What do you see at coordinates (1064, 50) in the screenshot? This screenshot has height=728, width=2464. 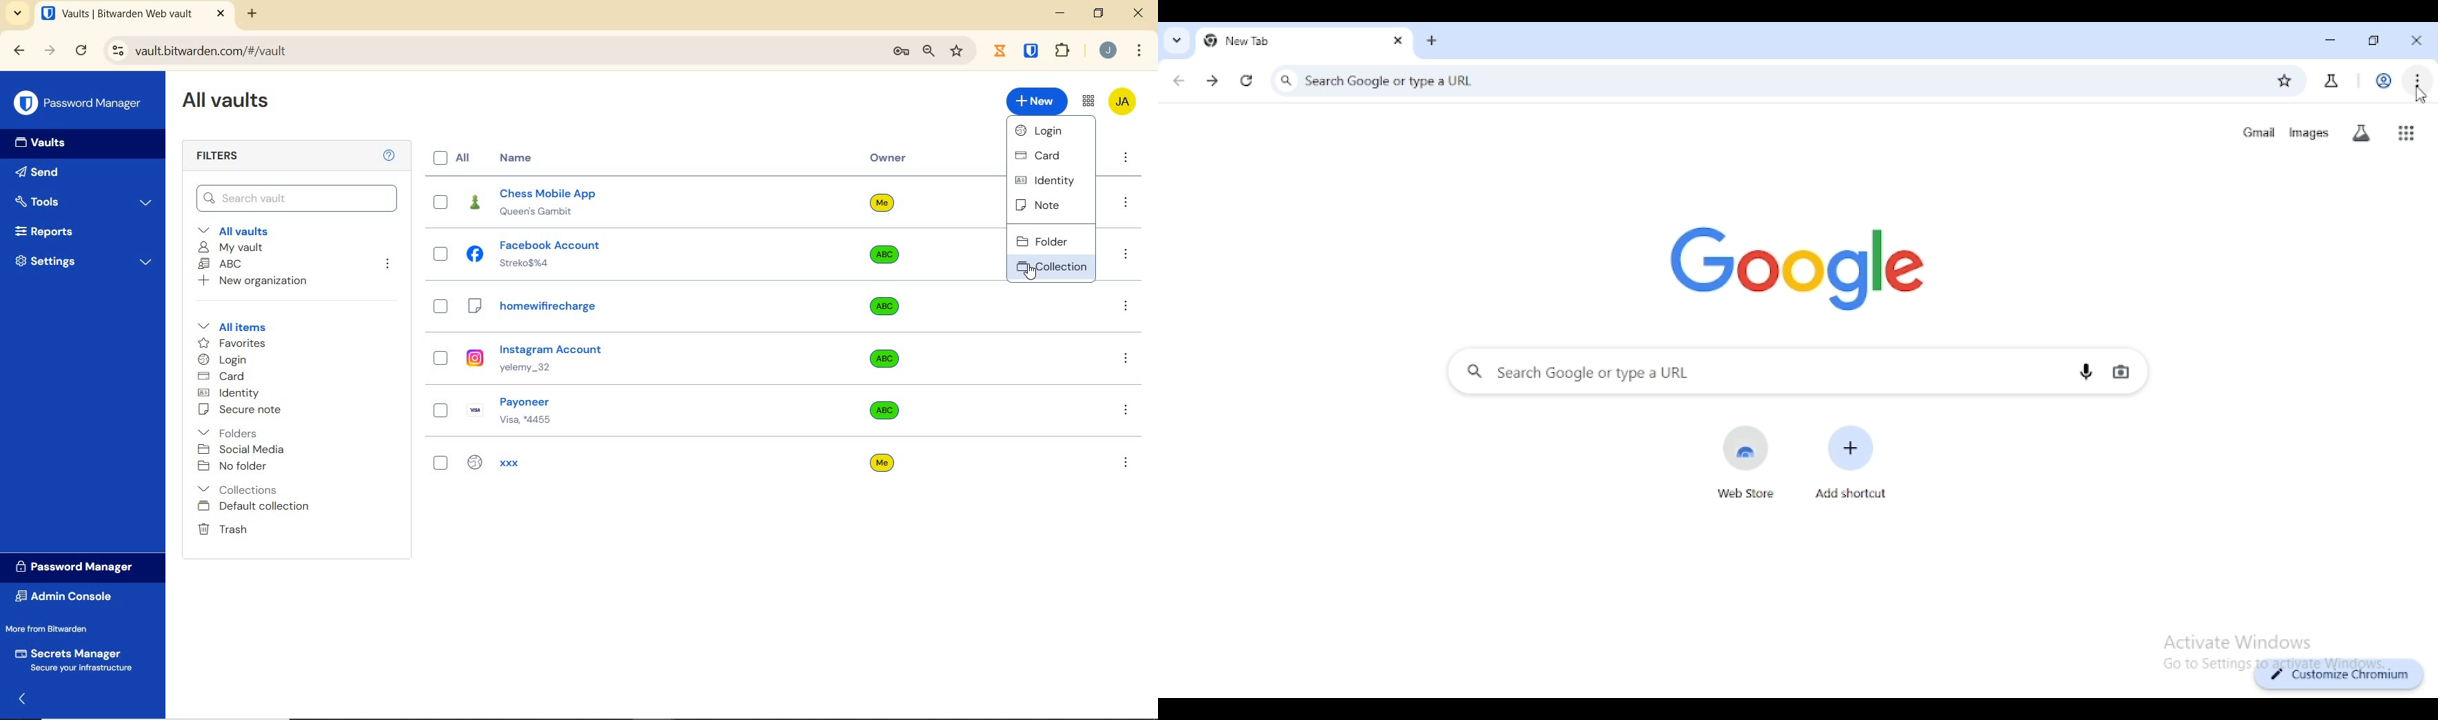 I see `extensions` at bounding box center [1064, 50].